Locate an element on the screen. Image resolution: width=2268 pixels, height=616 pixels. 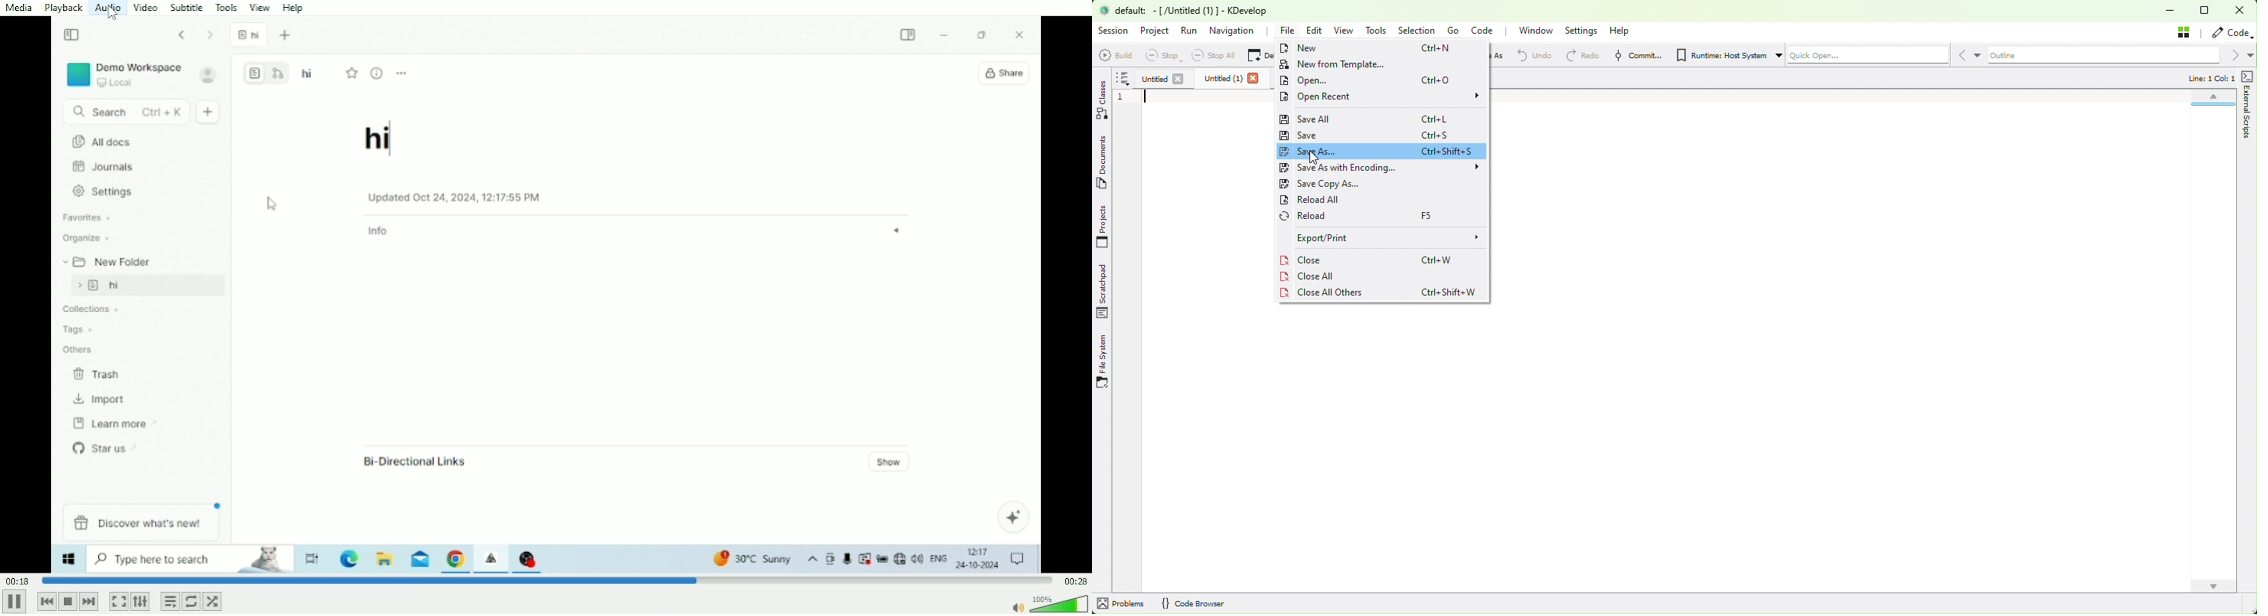
Next media in playlist is located at coordinates (89, 602).